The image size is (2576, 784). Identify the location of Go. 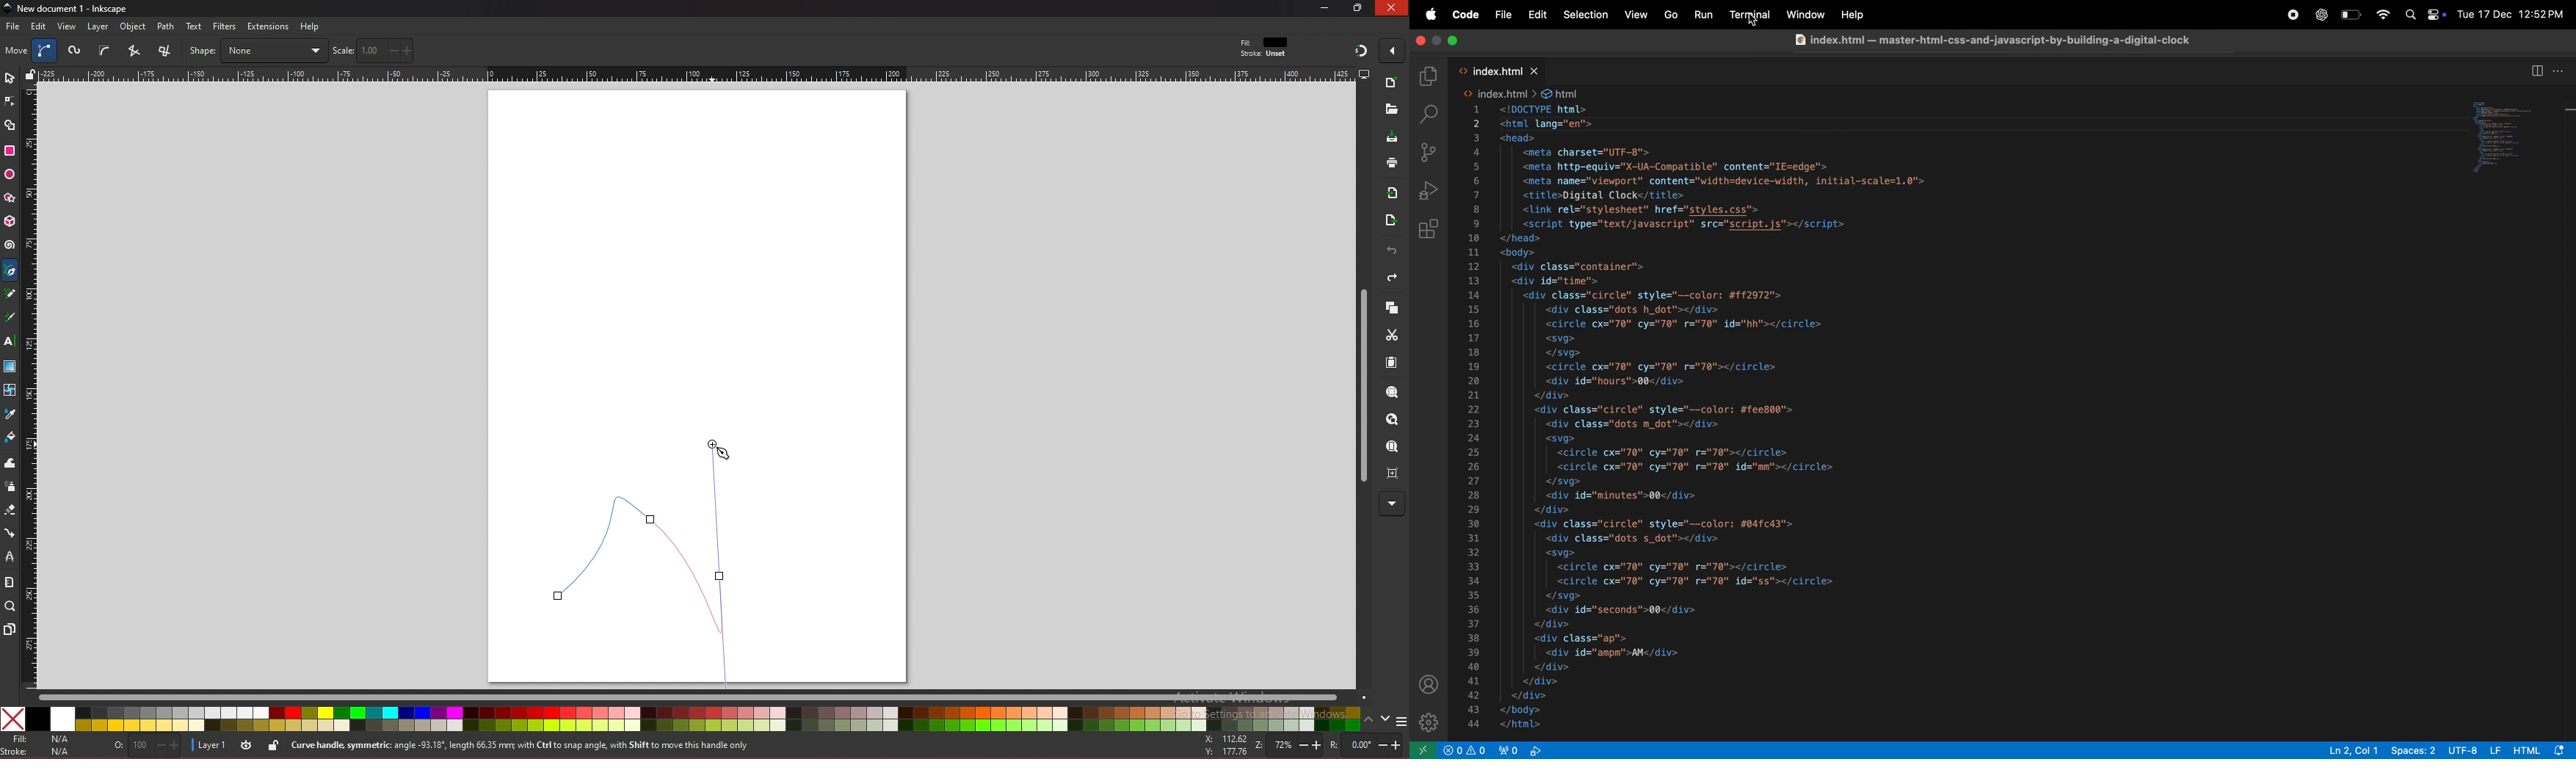
(1670, 15).